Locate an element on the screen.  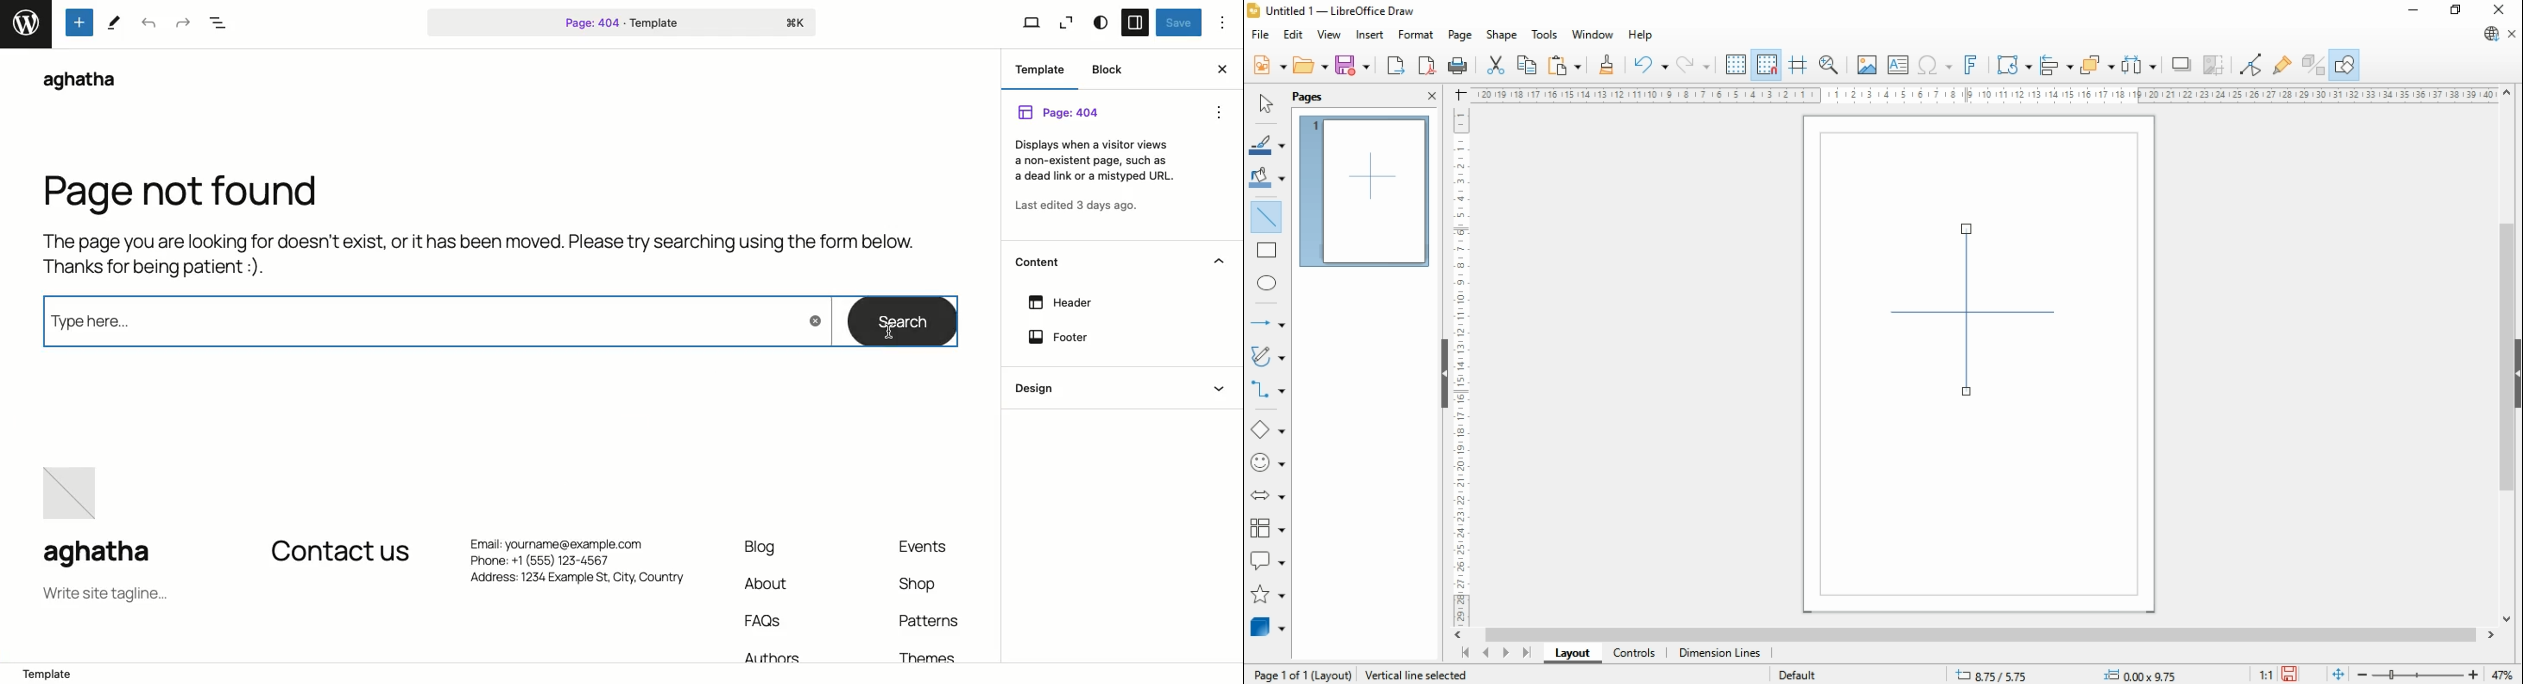
toggle extrusions is located at coordinates (2312, 64).